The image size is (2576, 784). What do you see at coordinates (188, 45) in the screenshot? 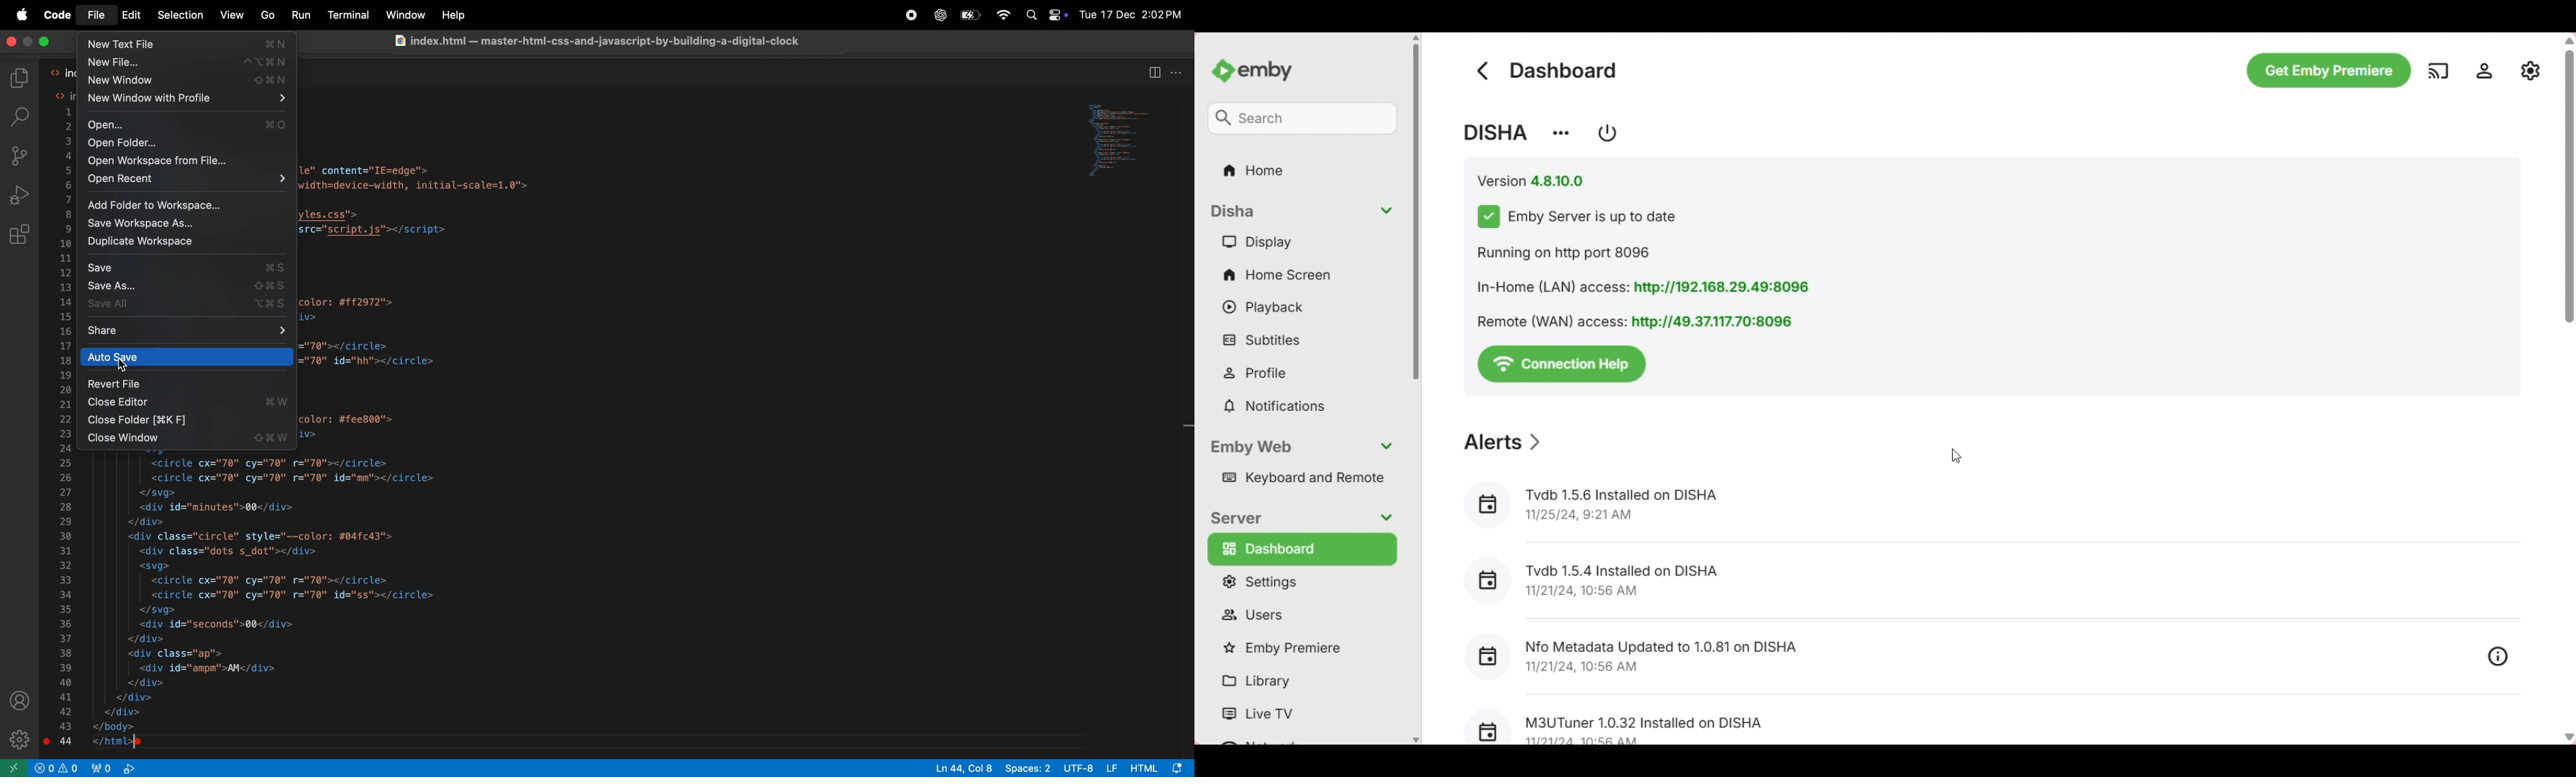
I see `new text file` at bounding box center [188, 45].